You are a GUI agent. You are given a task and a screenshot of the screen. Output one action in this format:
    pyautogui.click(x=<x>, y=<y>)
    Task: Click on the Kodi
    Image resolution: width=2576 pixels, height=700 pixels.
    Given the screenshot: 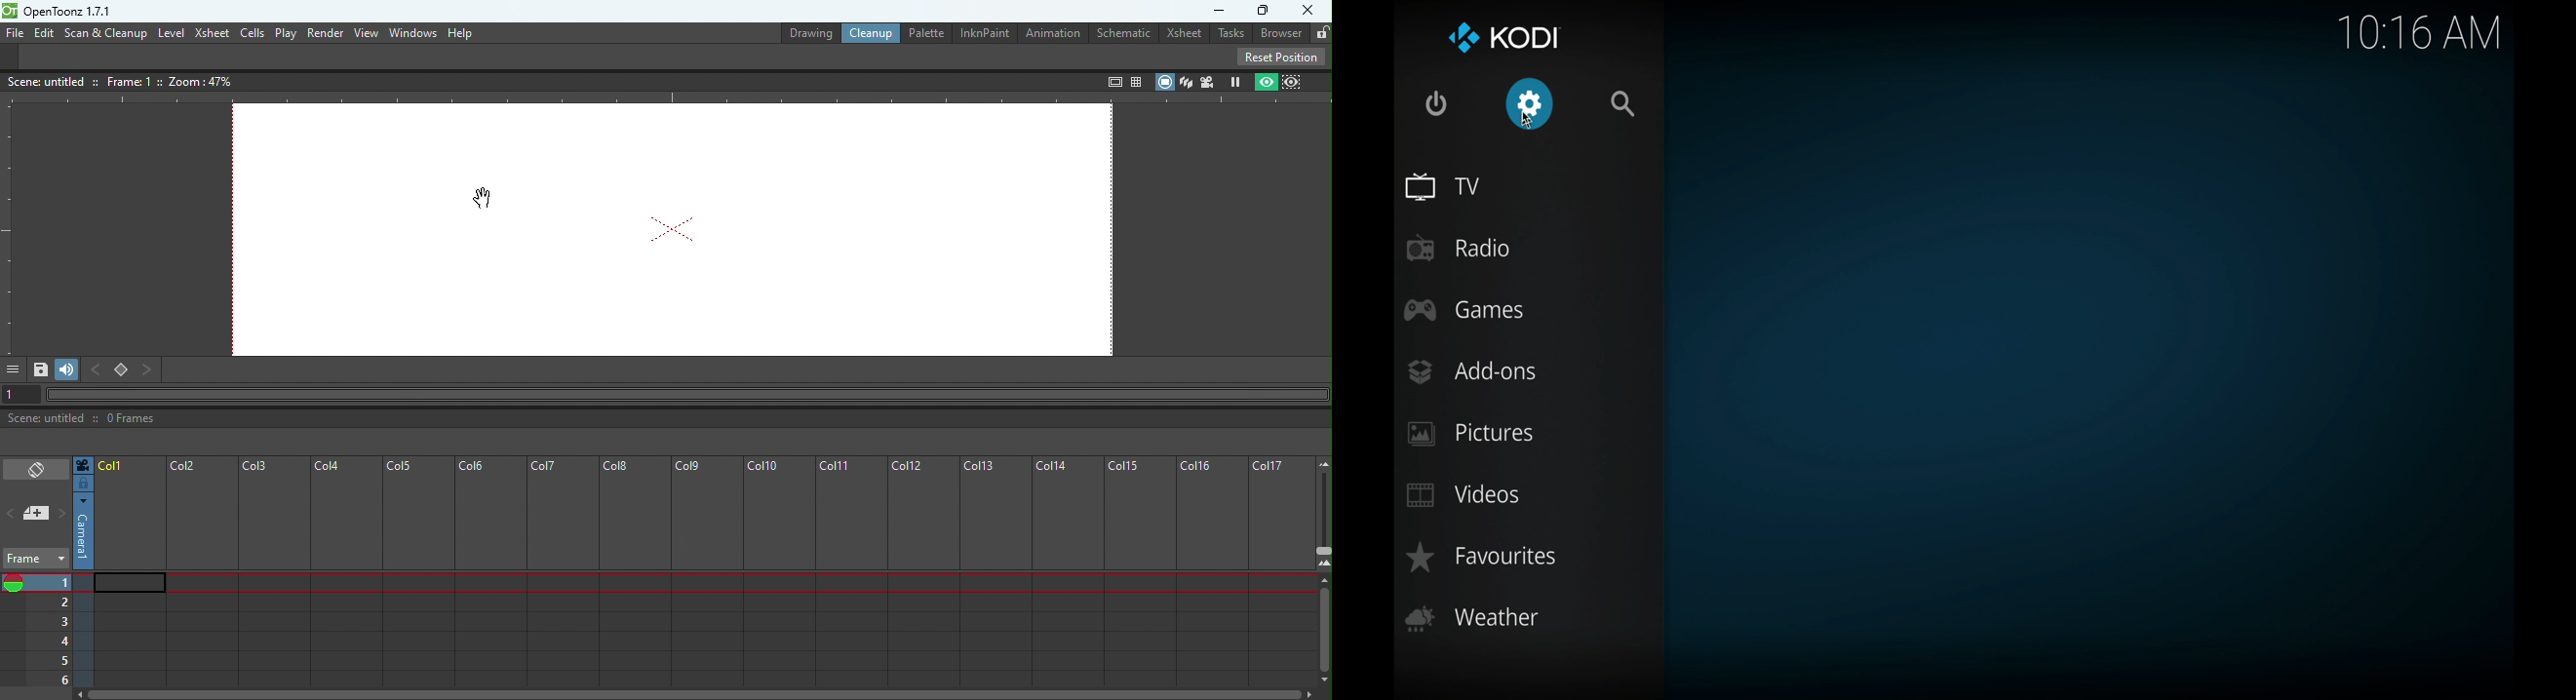 What is the action you would take?
    pyautogui.click(x=1507, y=37)
    